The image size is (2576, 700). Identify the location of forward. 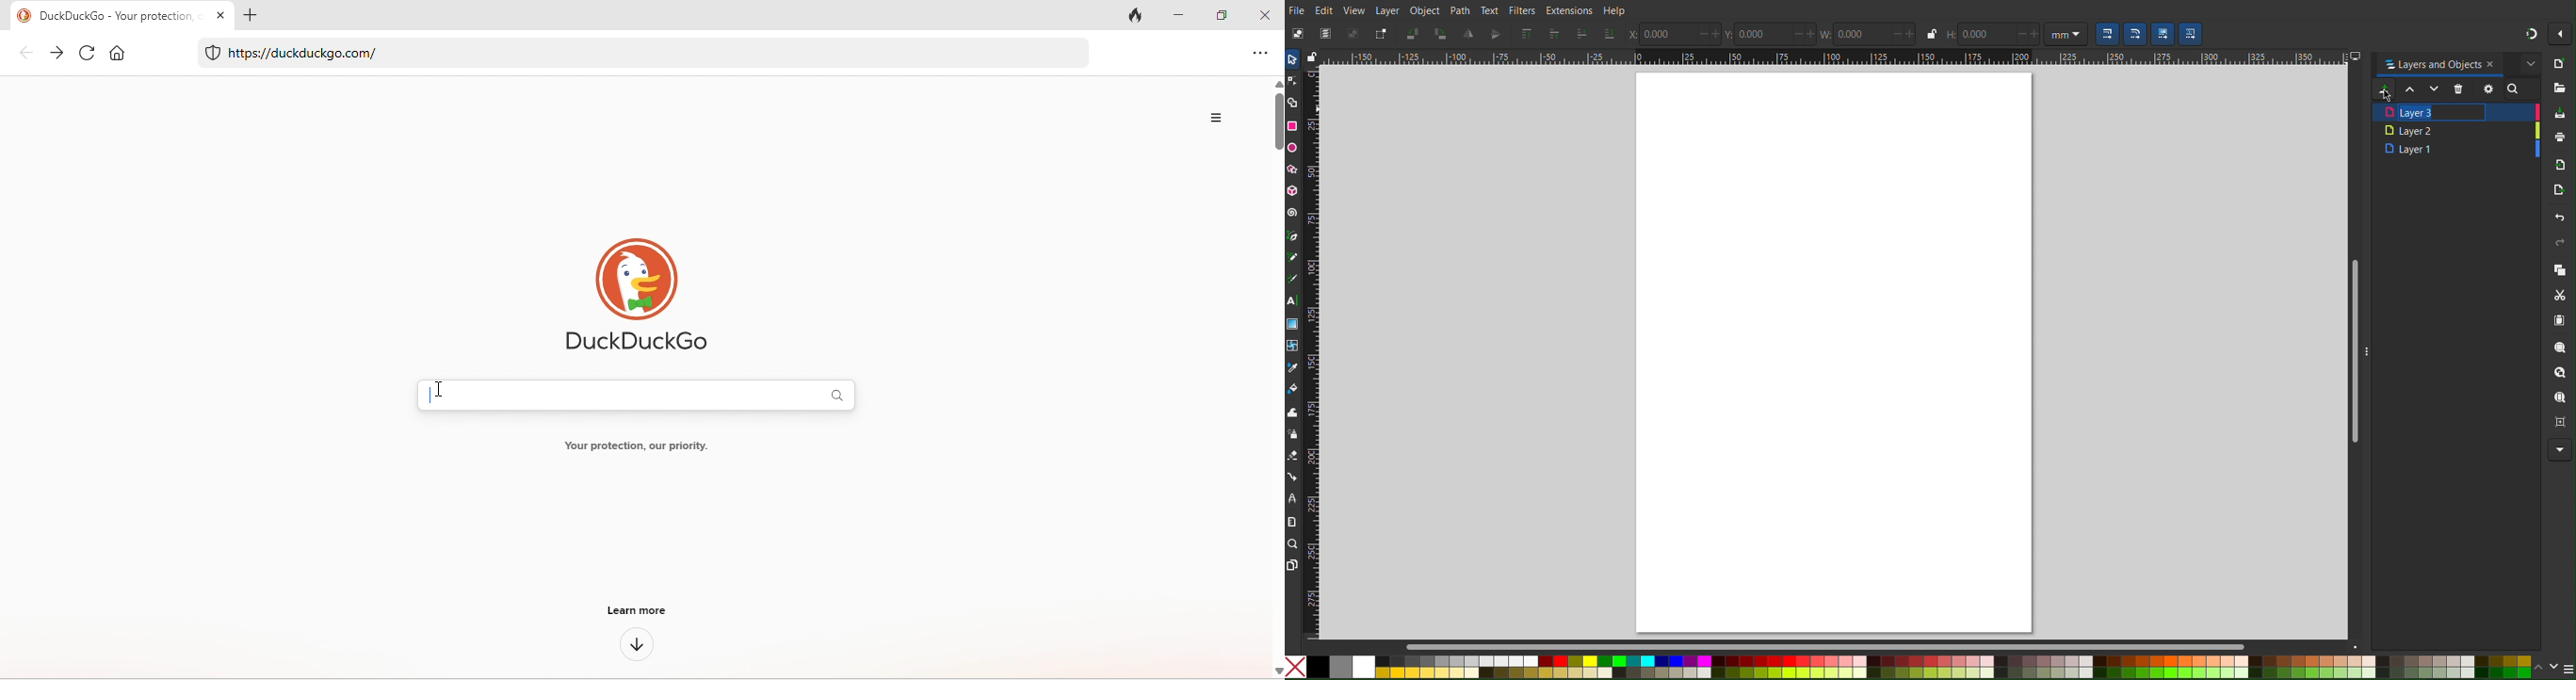
(60, 54).